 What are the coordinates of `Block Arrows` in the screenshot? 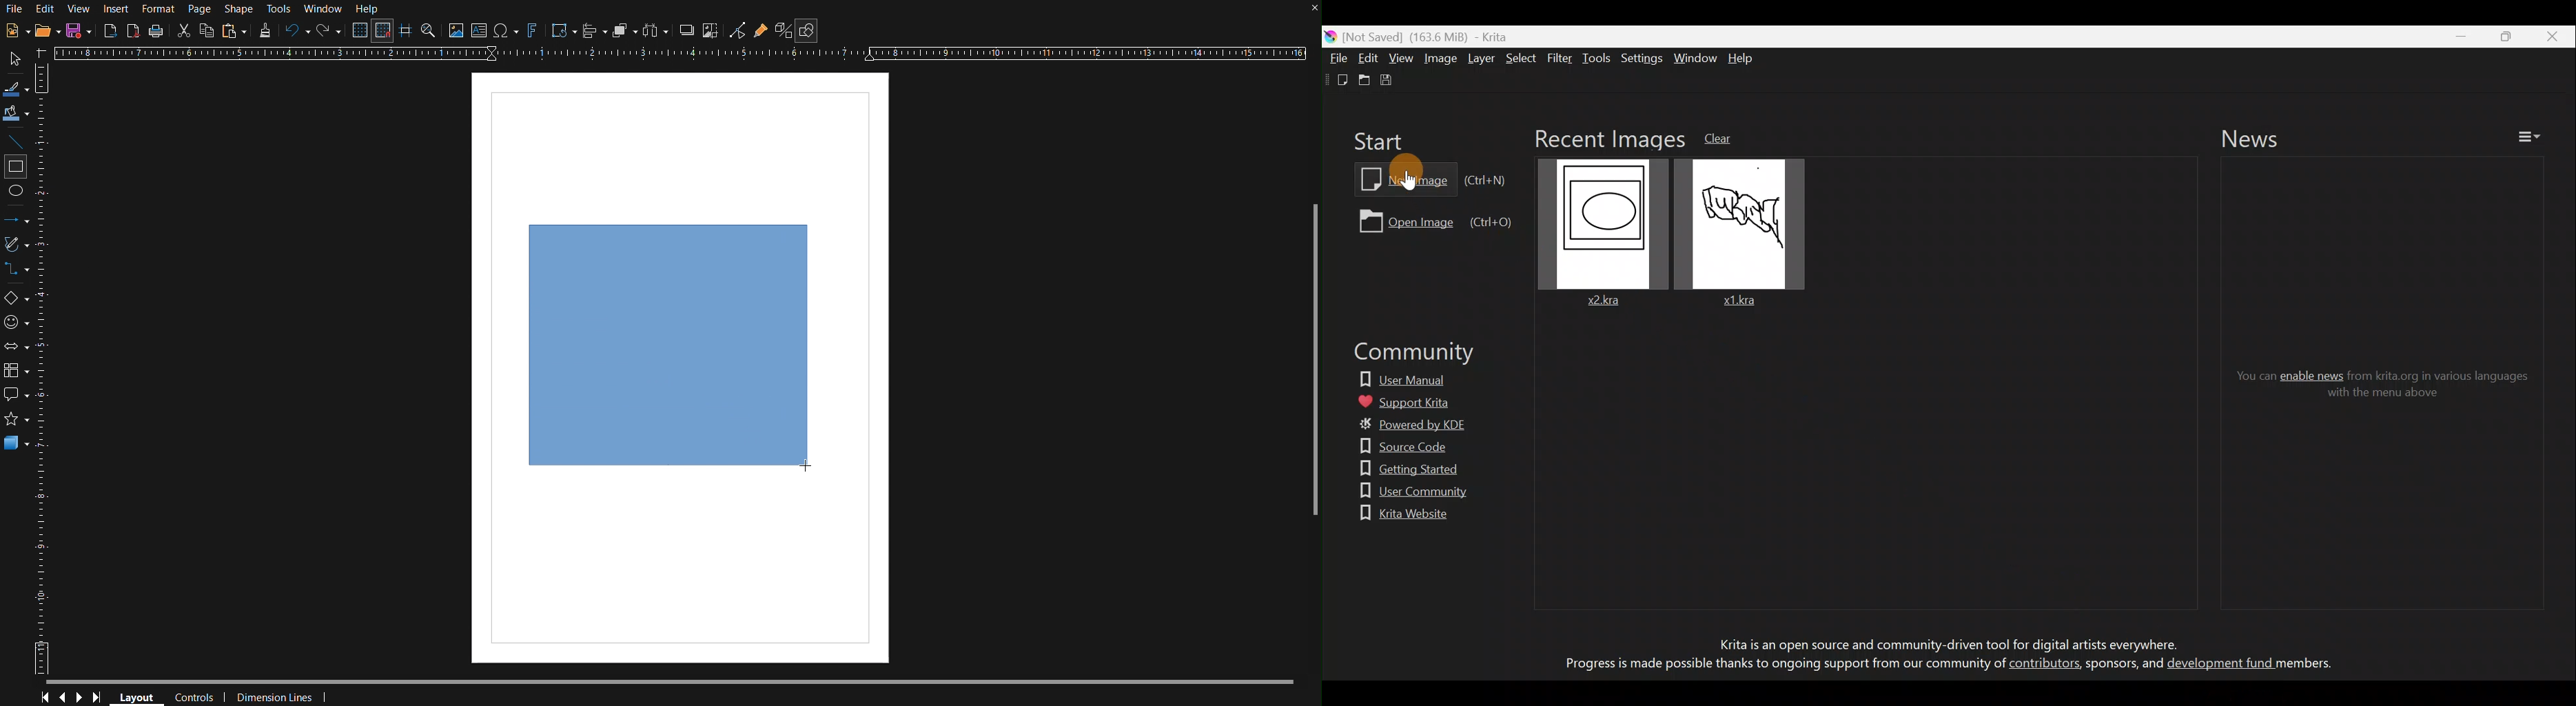 It's located at (17, 348).